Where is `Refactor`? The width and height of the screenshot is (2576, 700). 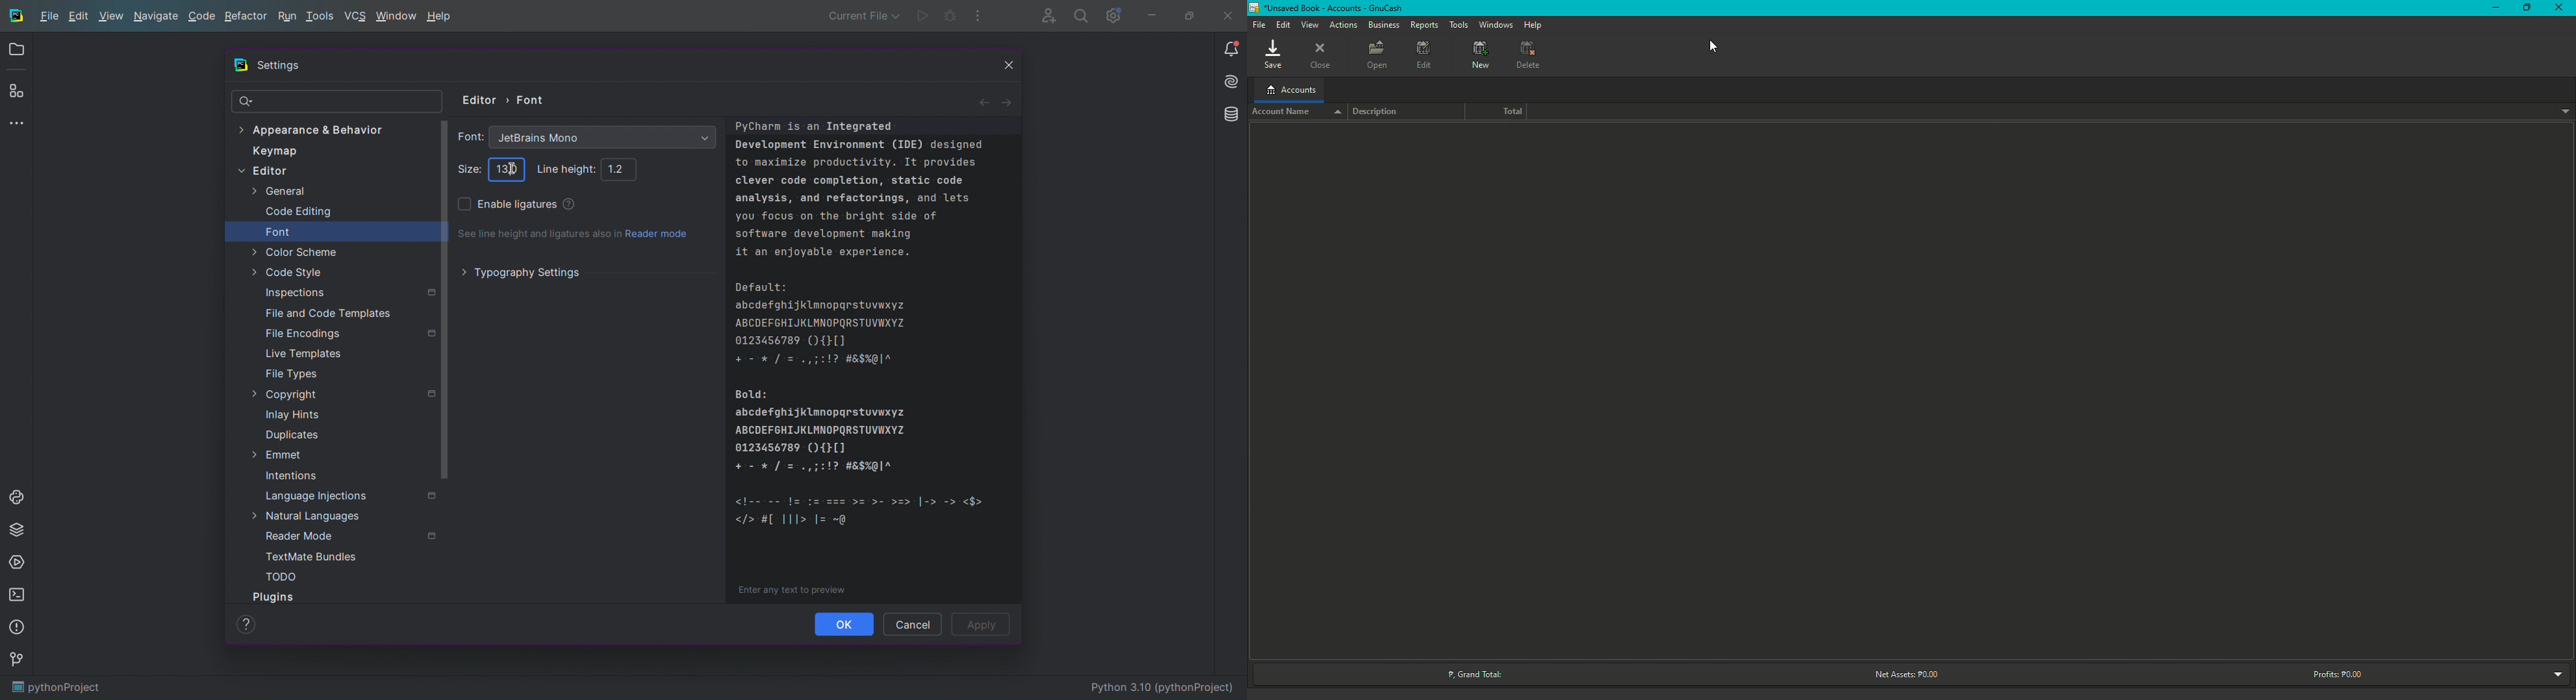
Refactor is located at coordinates (246, 18).